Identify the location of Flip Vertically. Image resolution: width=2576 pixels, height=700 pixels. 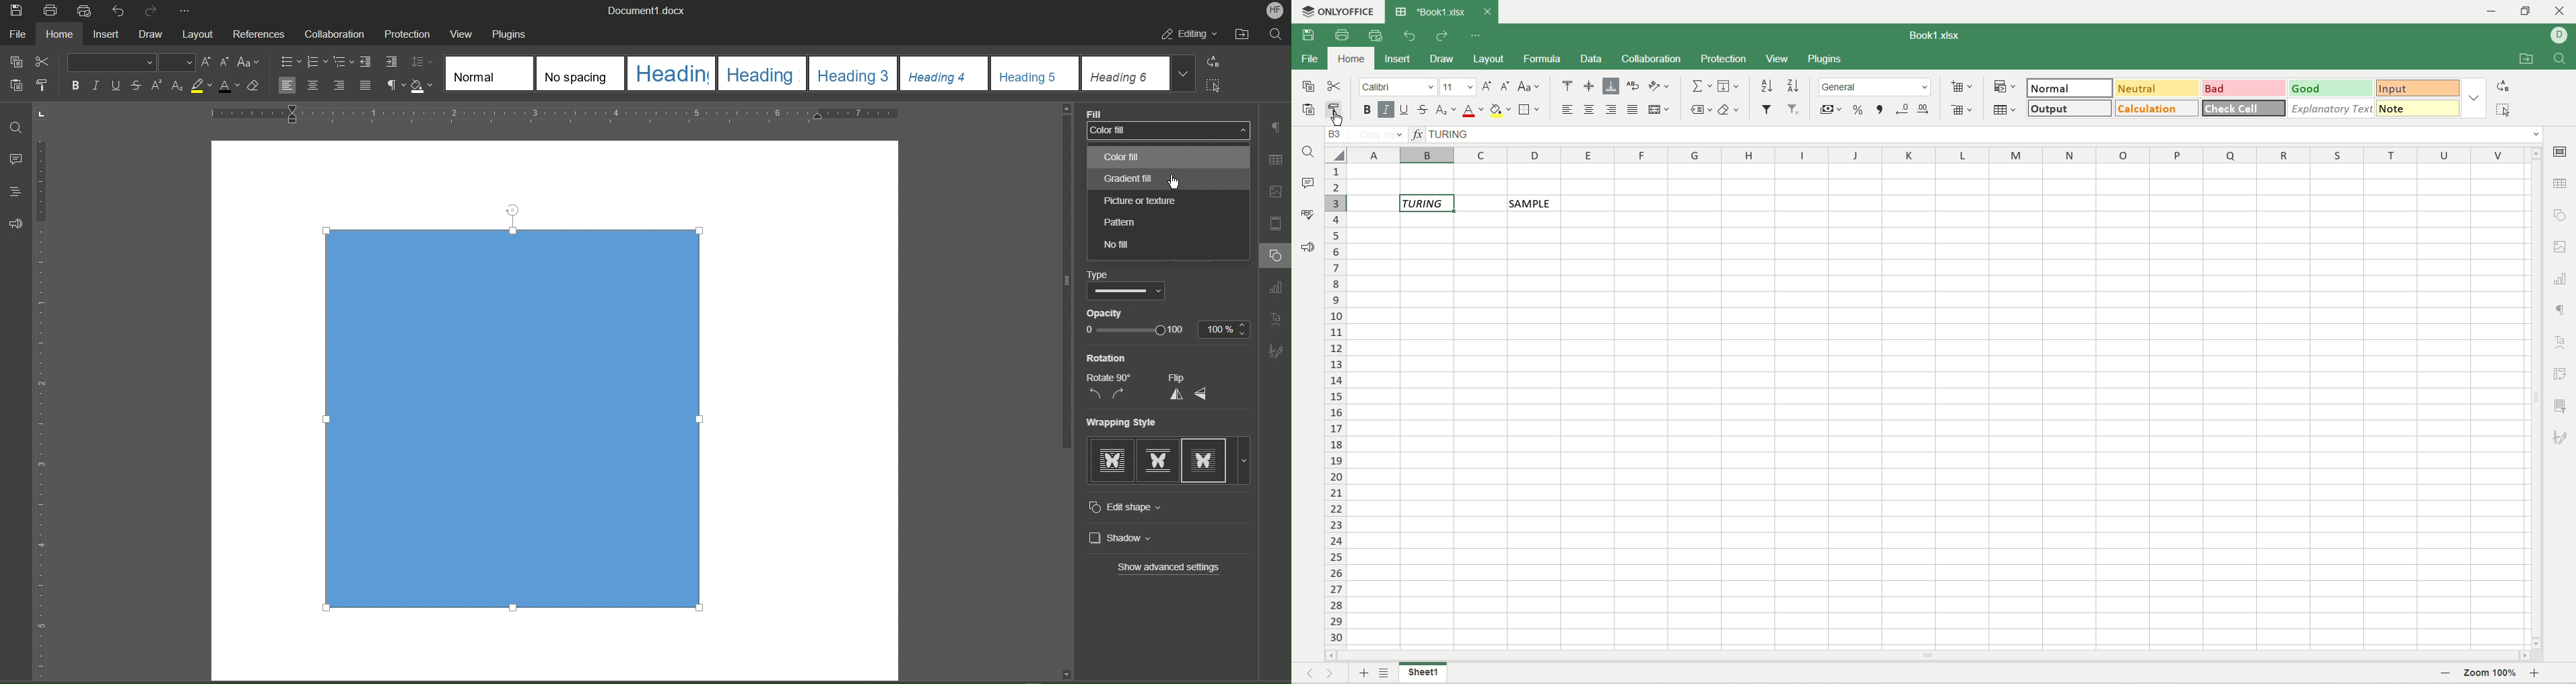
(1176, 395).